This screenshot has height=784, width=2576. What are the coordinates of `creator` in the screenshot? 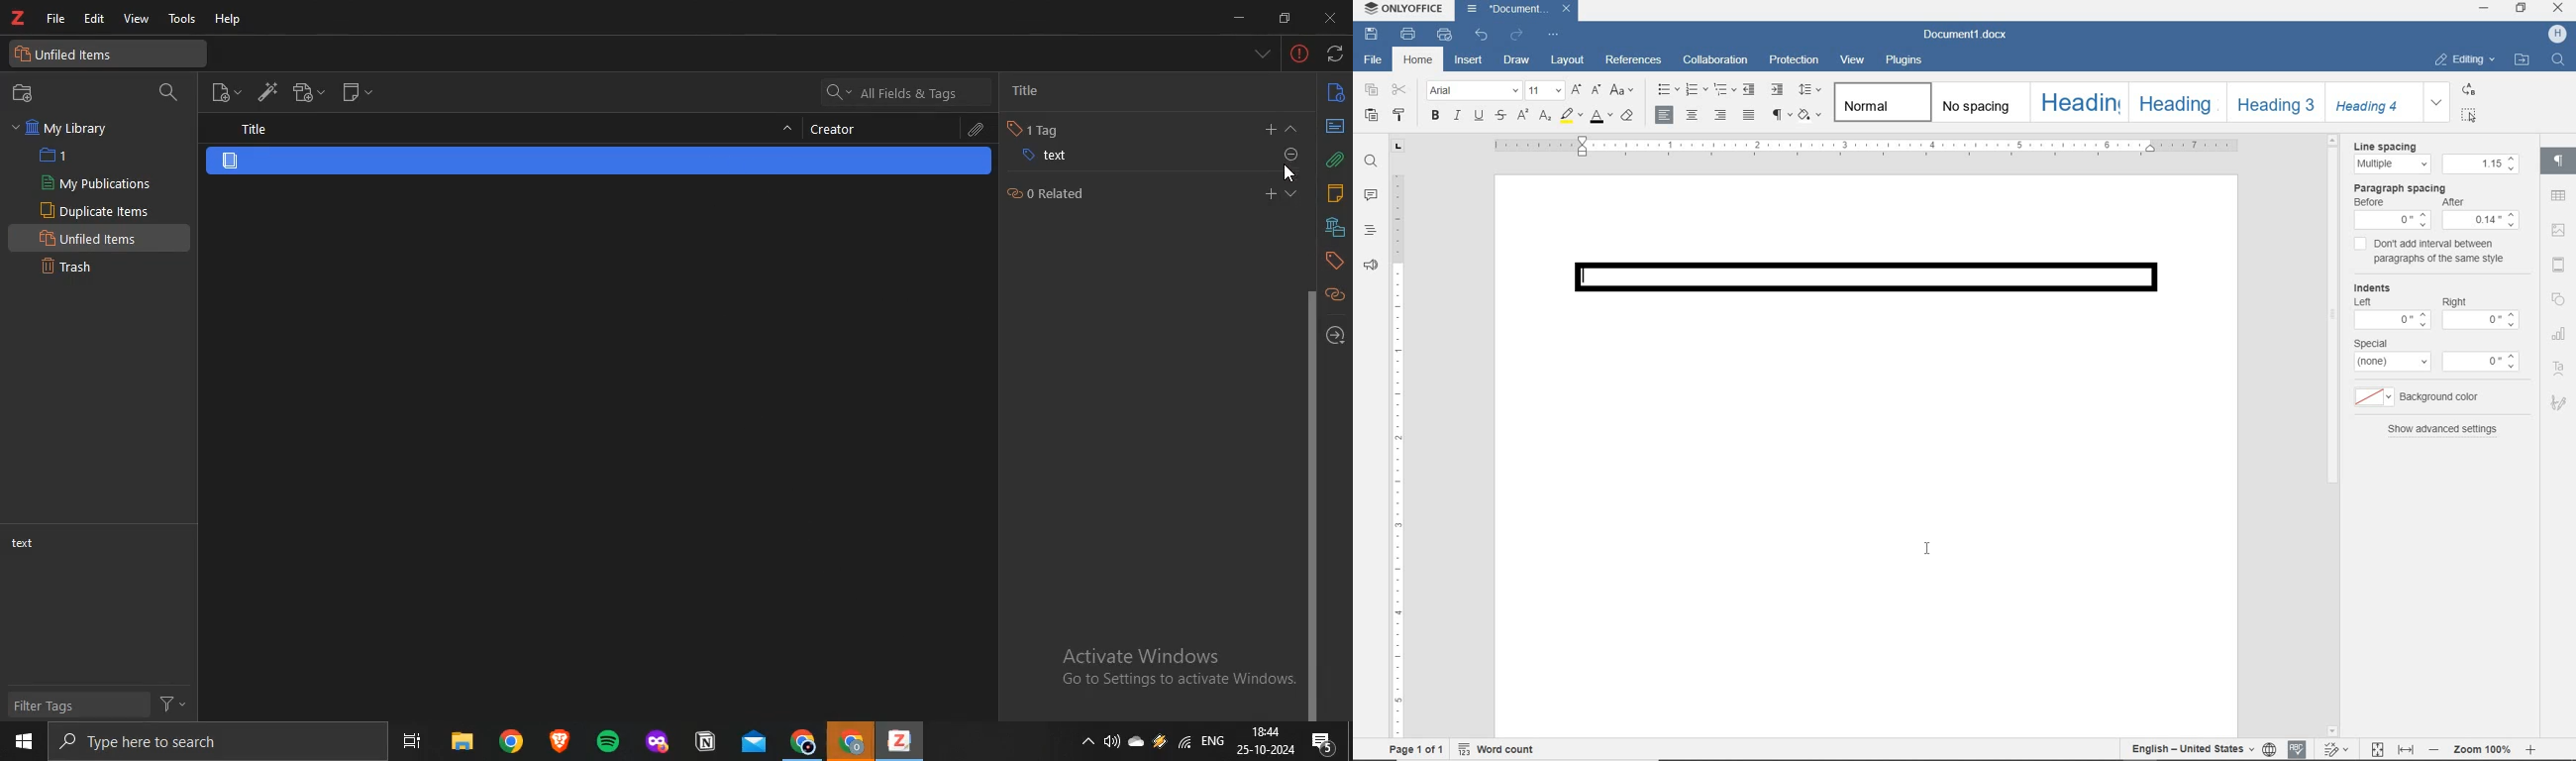 It's located at (838, 130).